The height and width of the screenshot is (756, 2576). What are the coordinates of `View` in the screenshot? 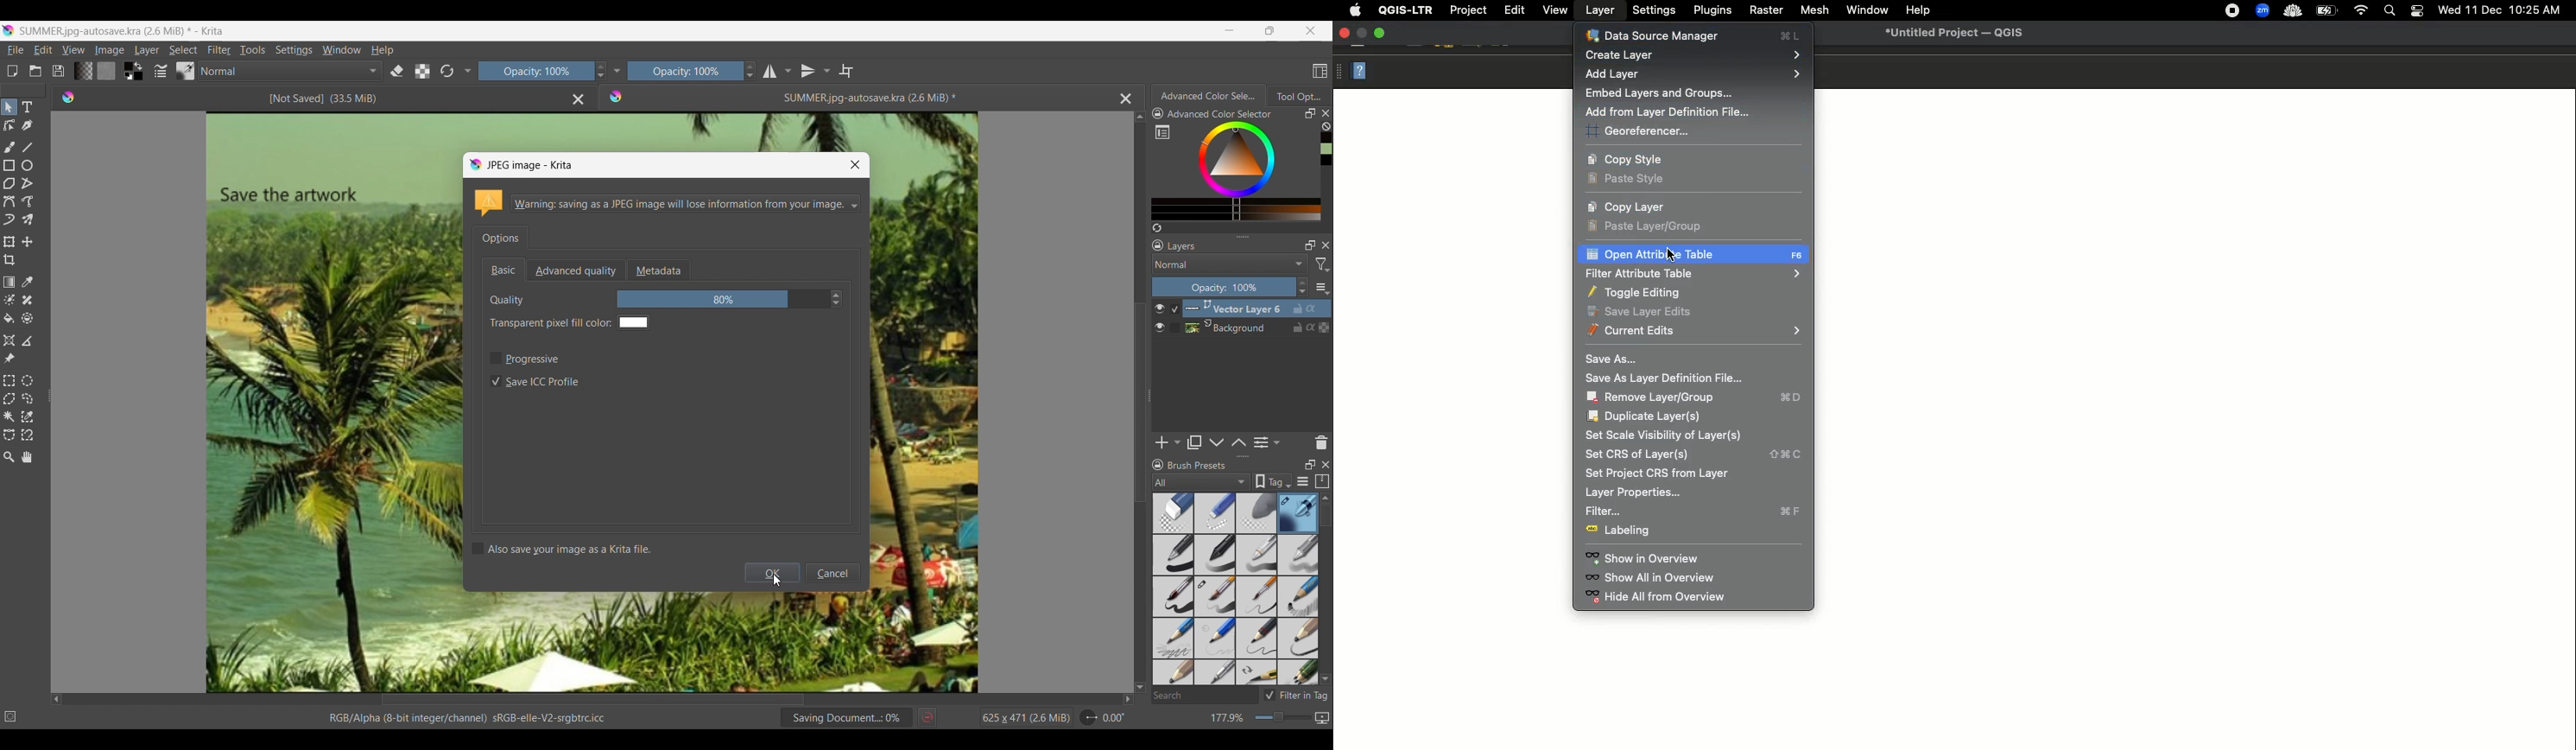 It's located at (1554, 10).